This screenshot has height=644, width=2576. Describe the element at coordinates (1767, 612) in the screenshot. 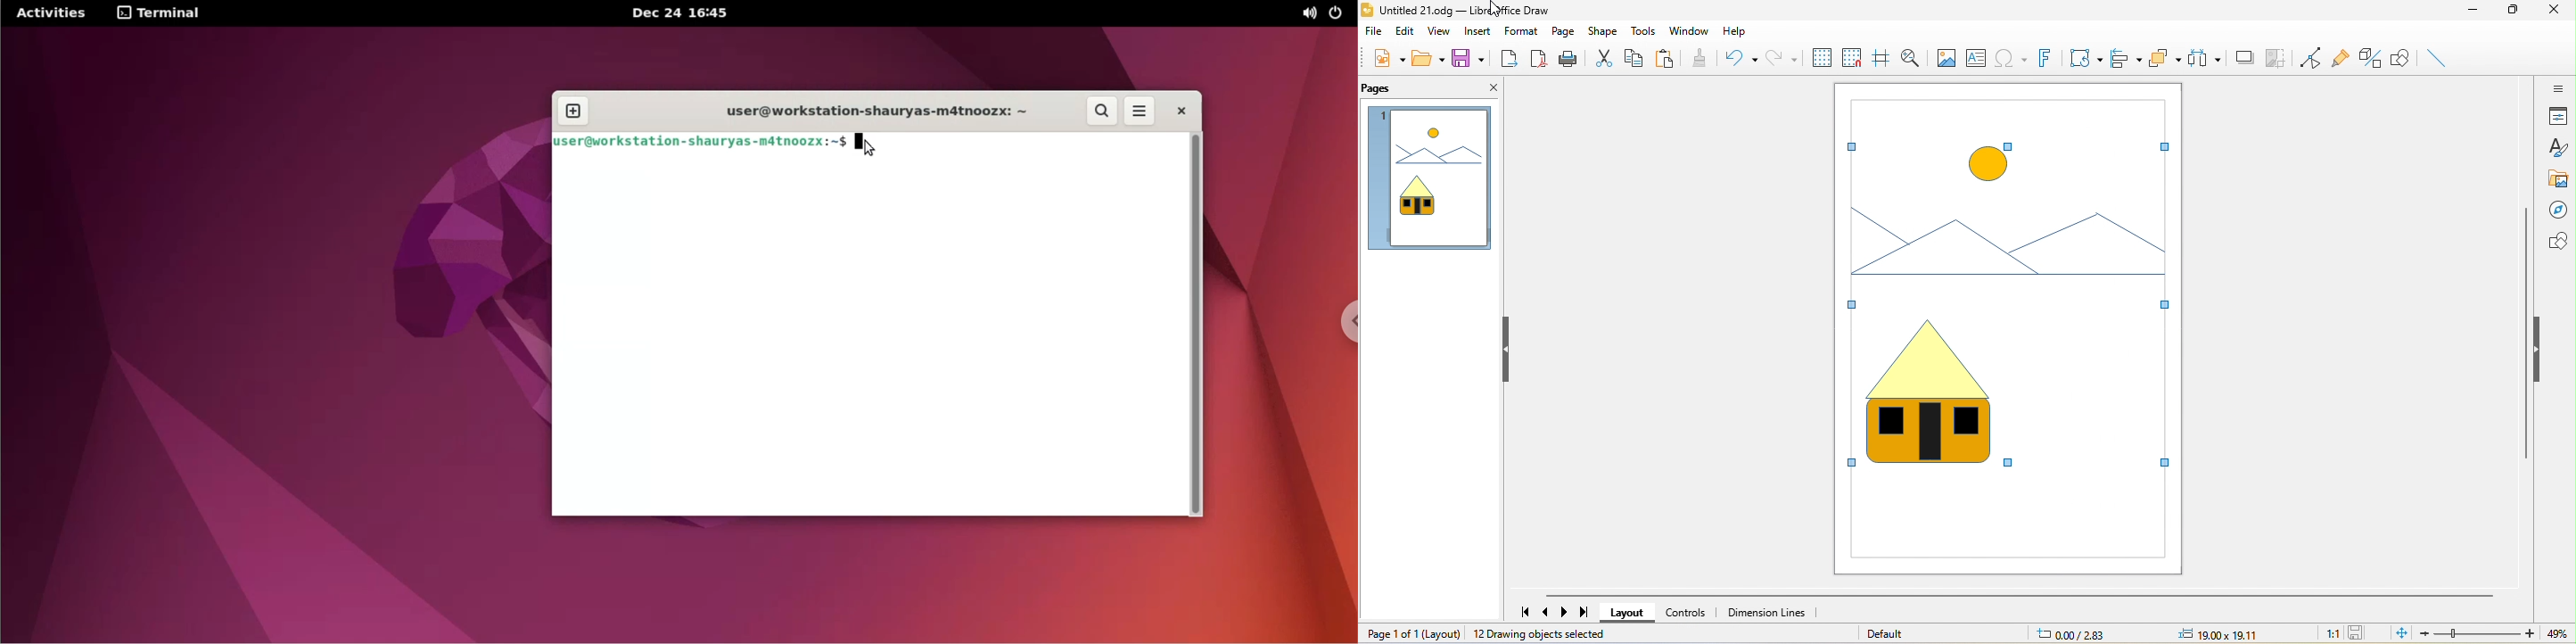

I see `dimension lines` at that location.